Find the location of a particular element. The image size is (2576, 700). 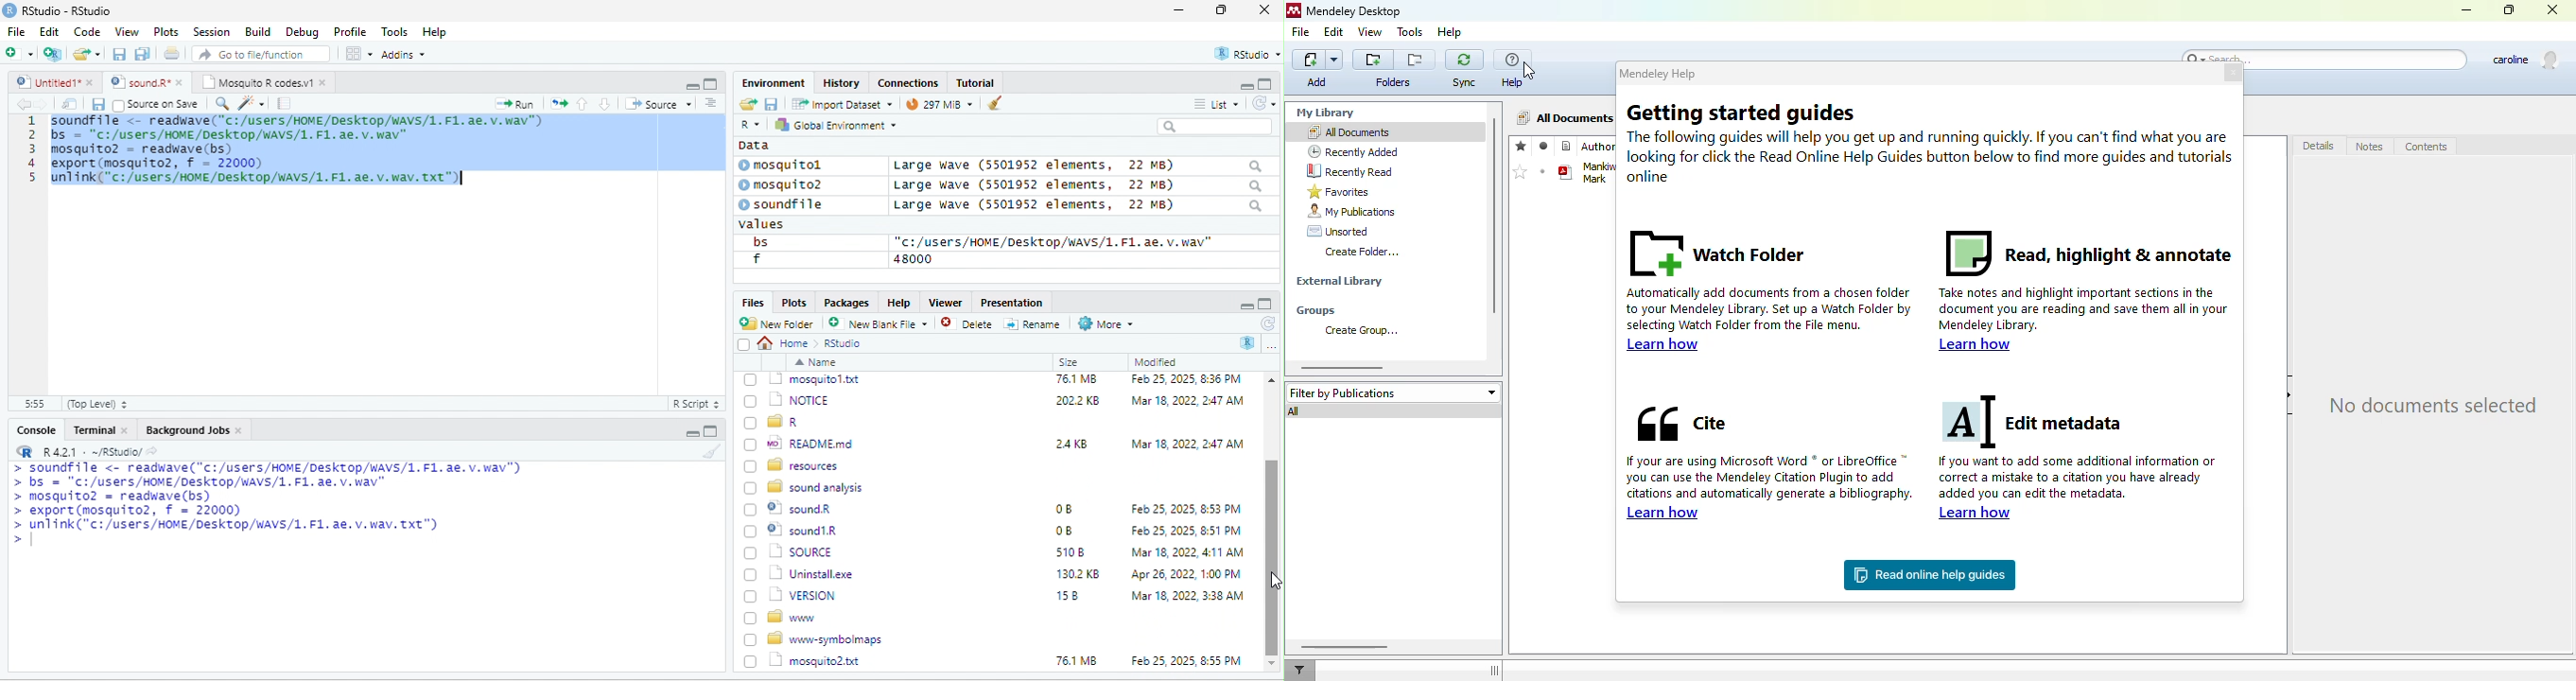

close is located at coordinates (2234, 73).